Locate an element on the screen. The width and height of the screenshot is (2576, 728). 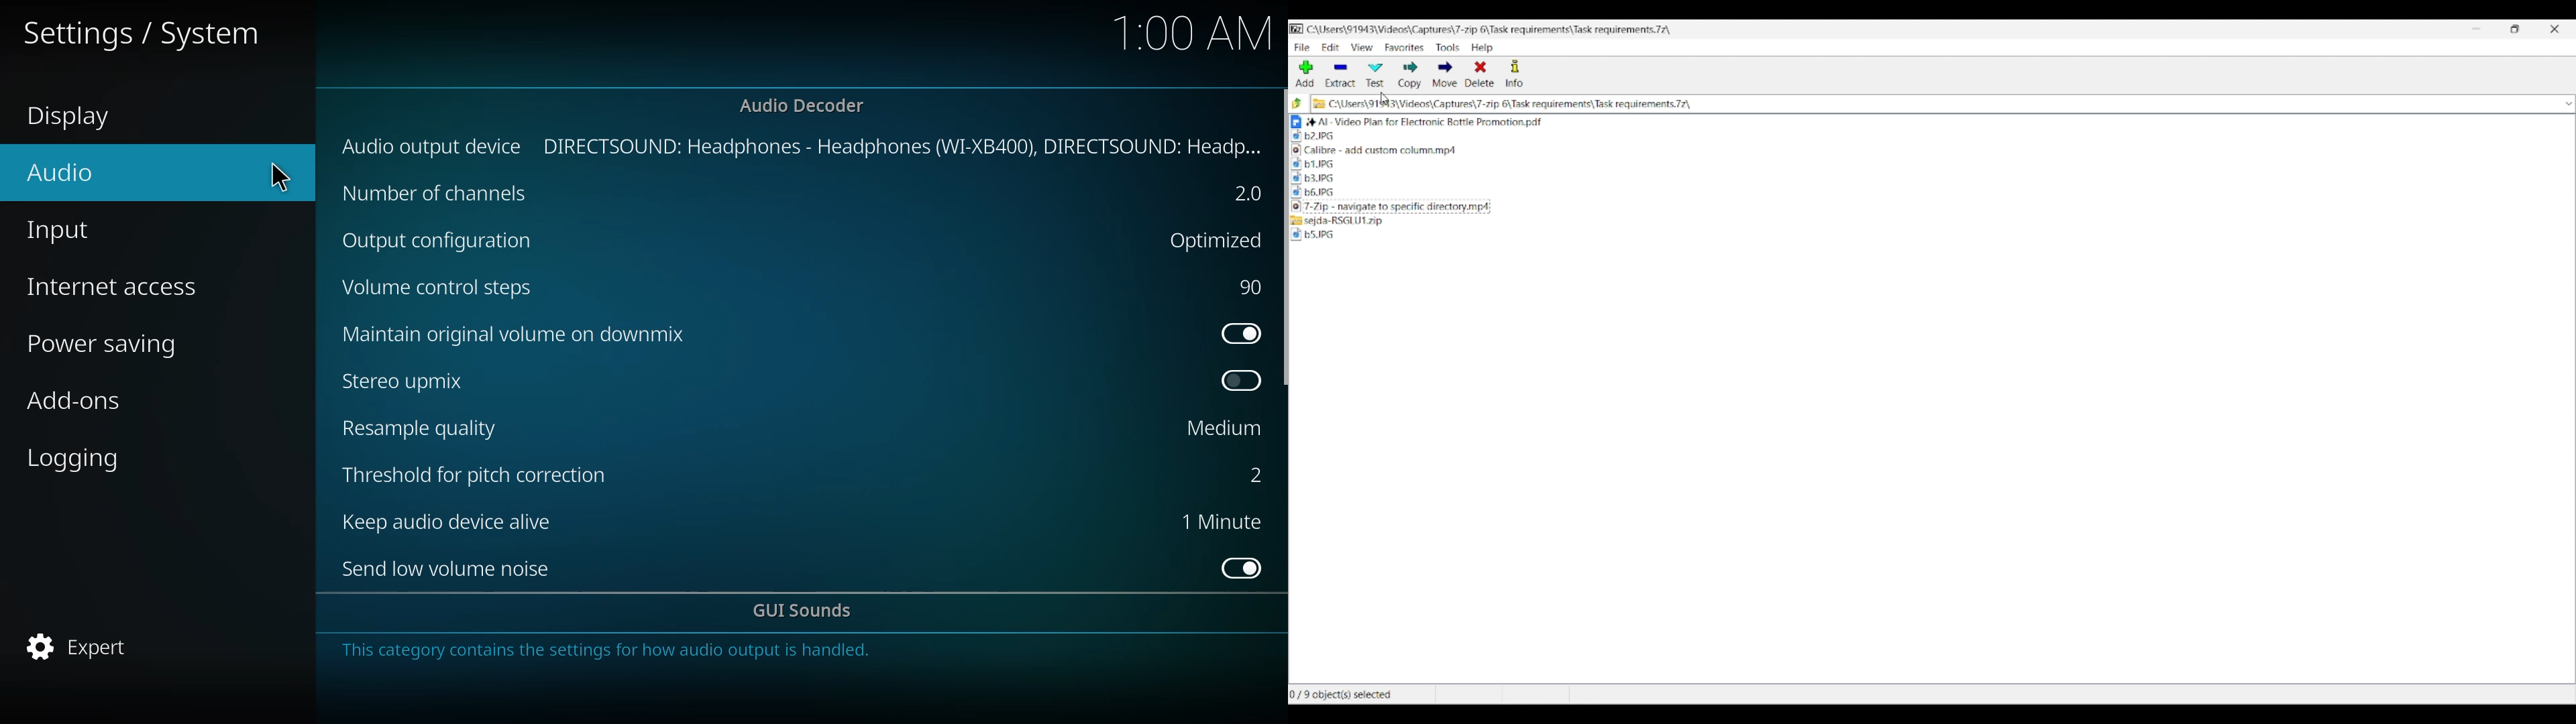
Delete is located at coordinates (1480, 73).